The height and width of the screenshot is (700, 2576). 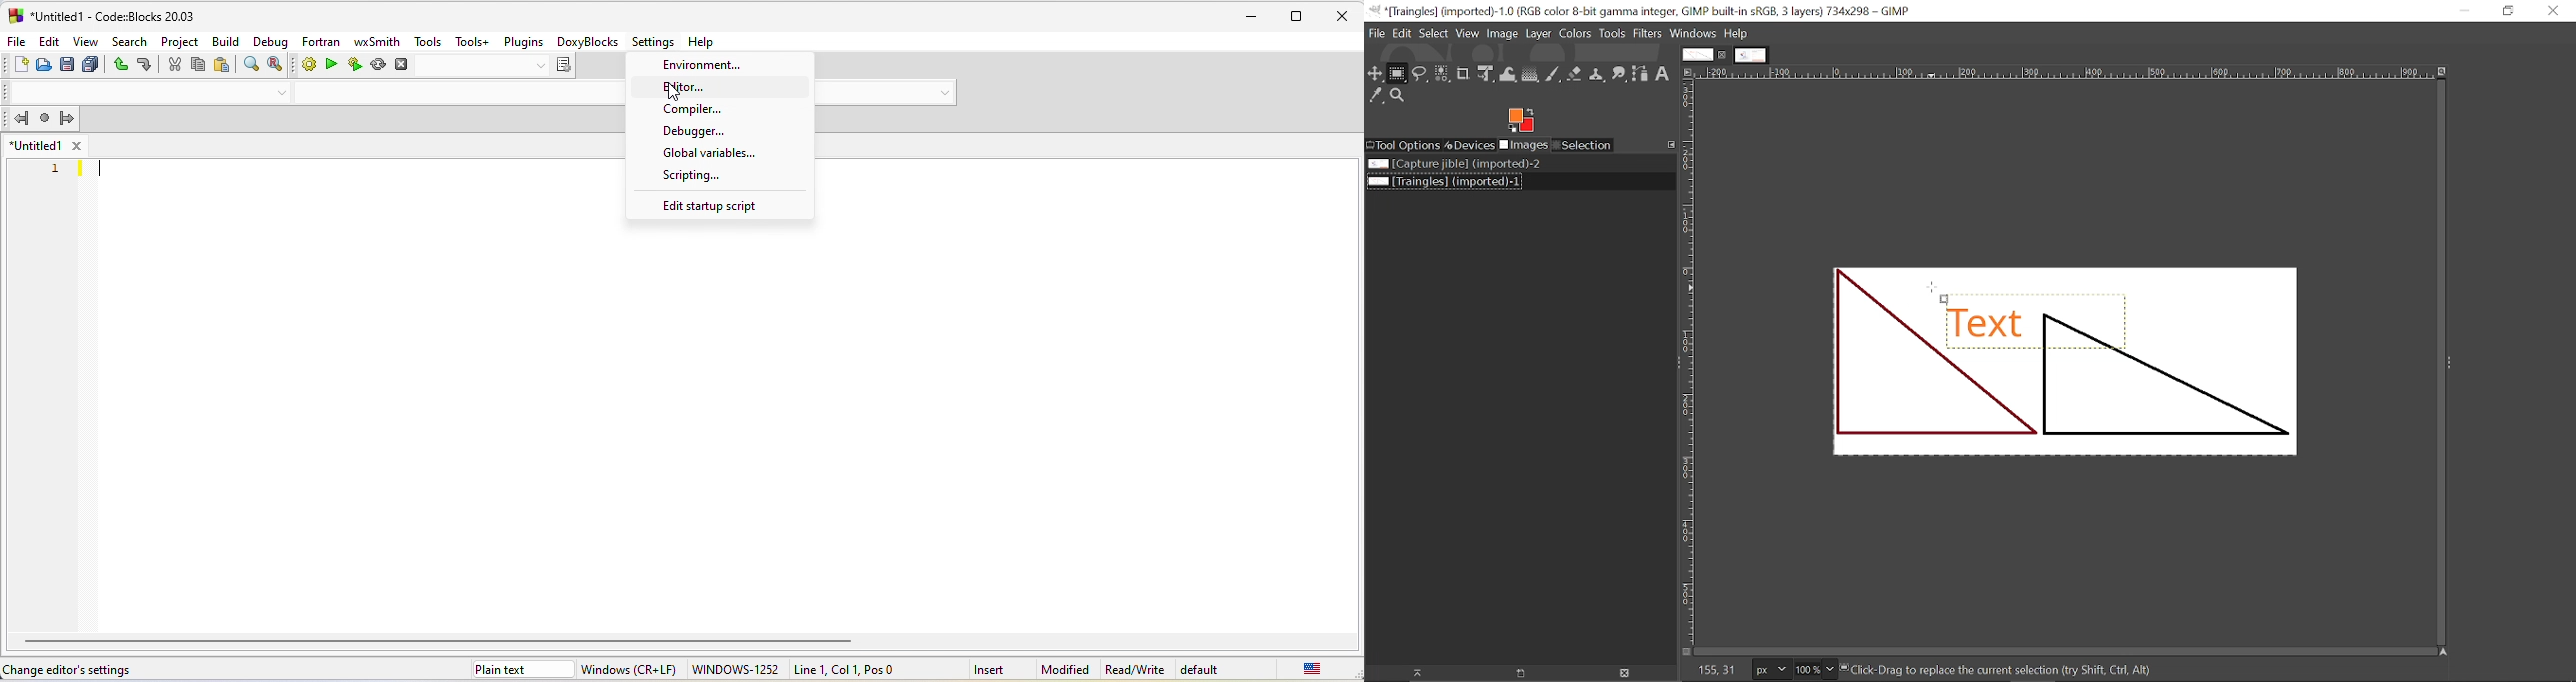 I want to click on Zoom when window size changes, so click(x=2445, y=72).